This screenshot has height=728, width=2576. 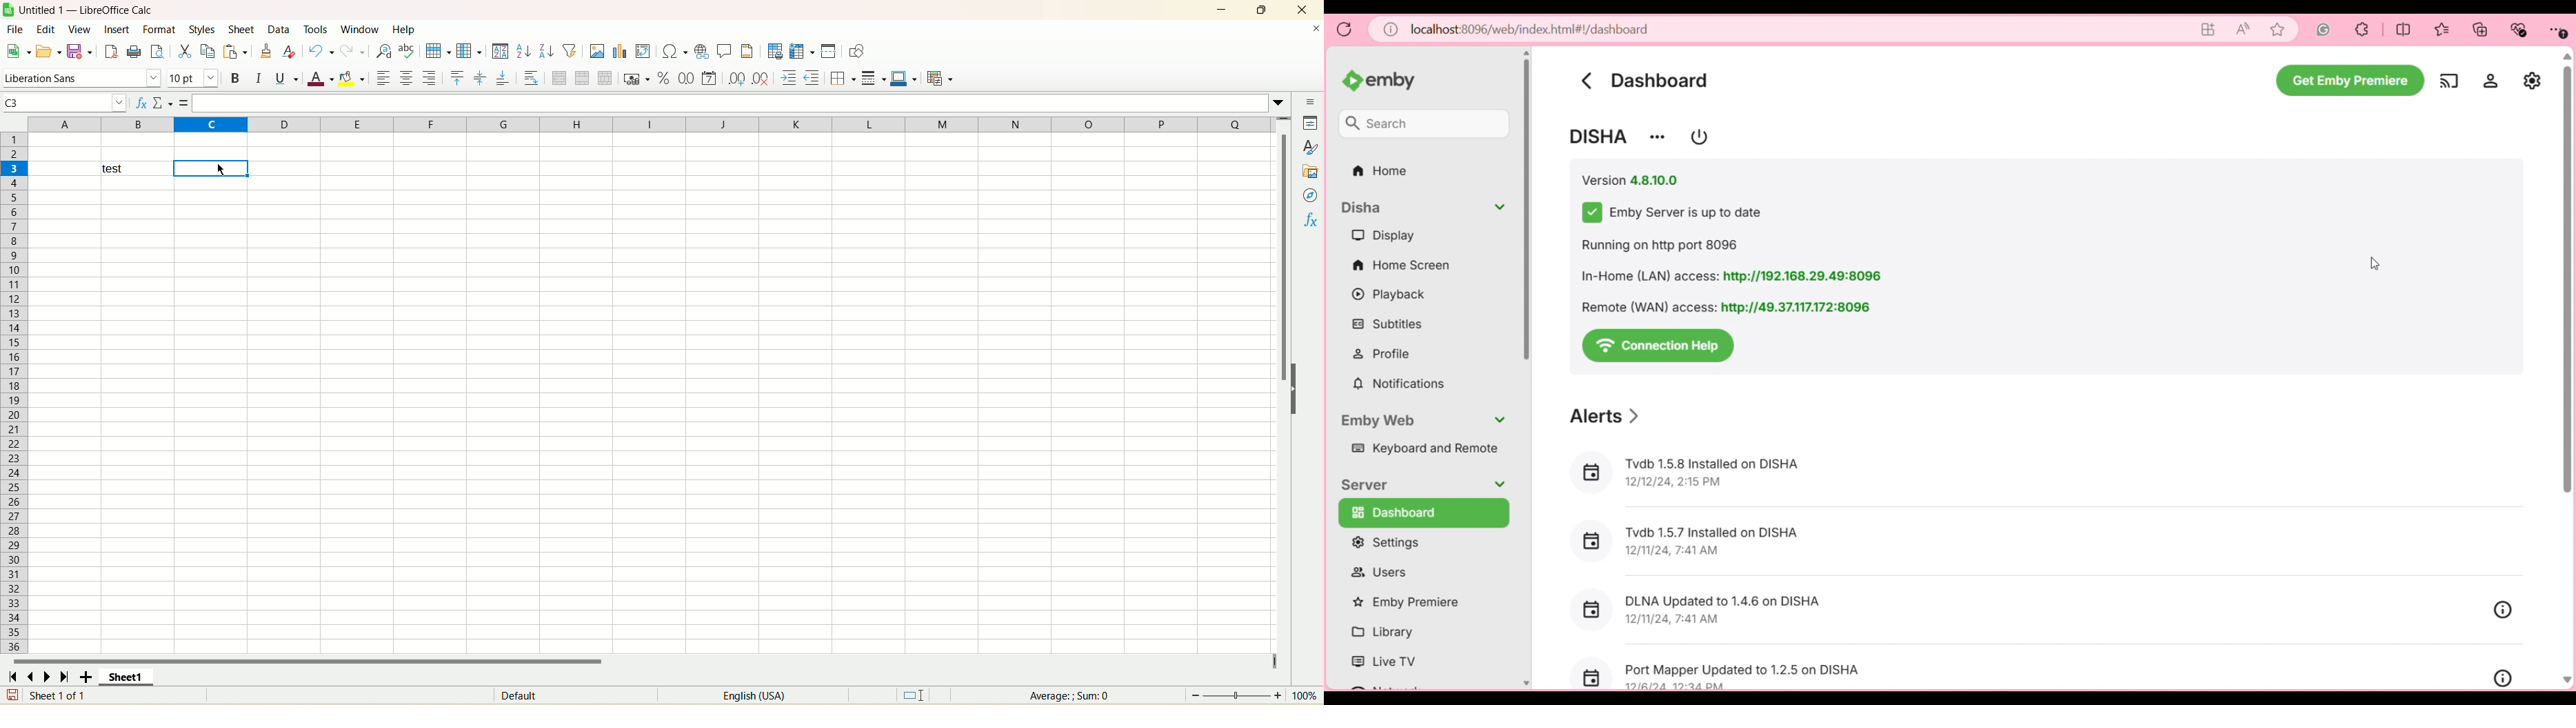 What do you see at coordinates (2370, 270) in the screenshot?
I see `Cursor` at bounding box center [2370, 270].